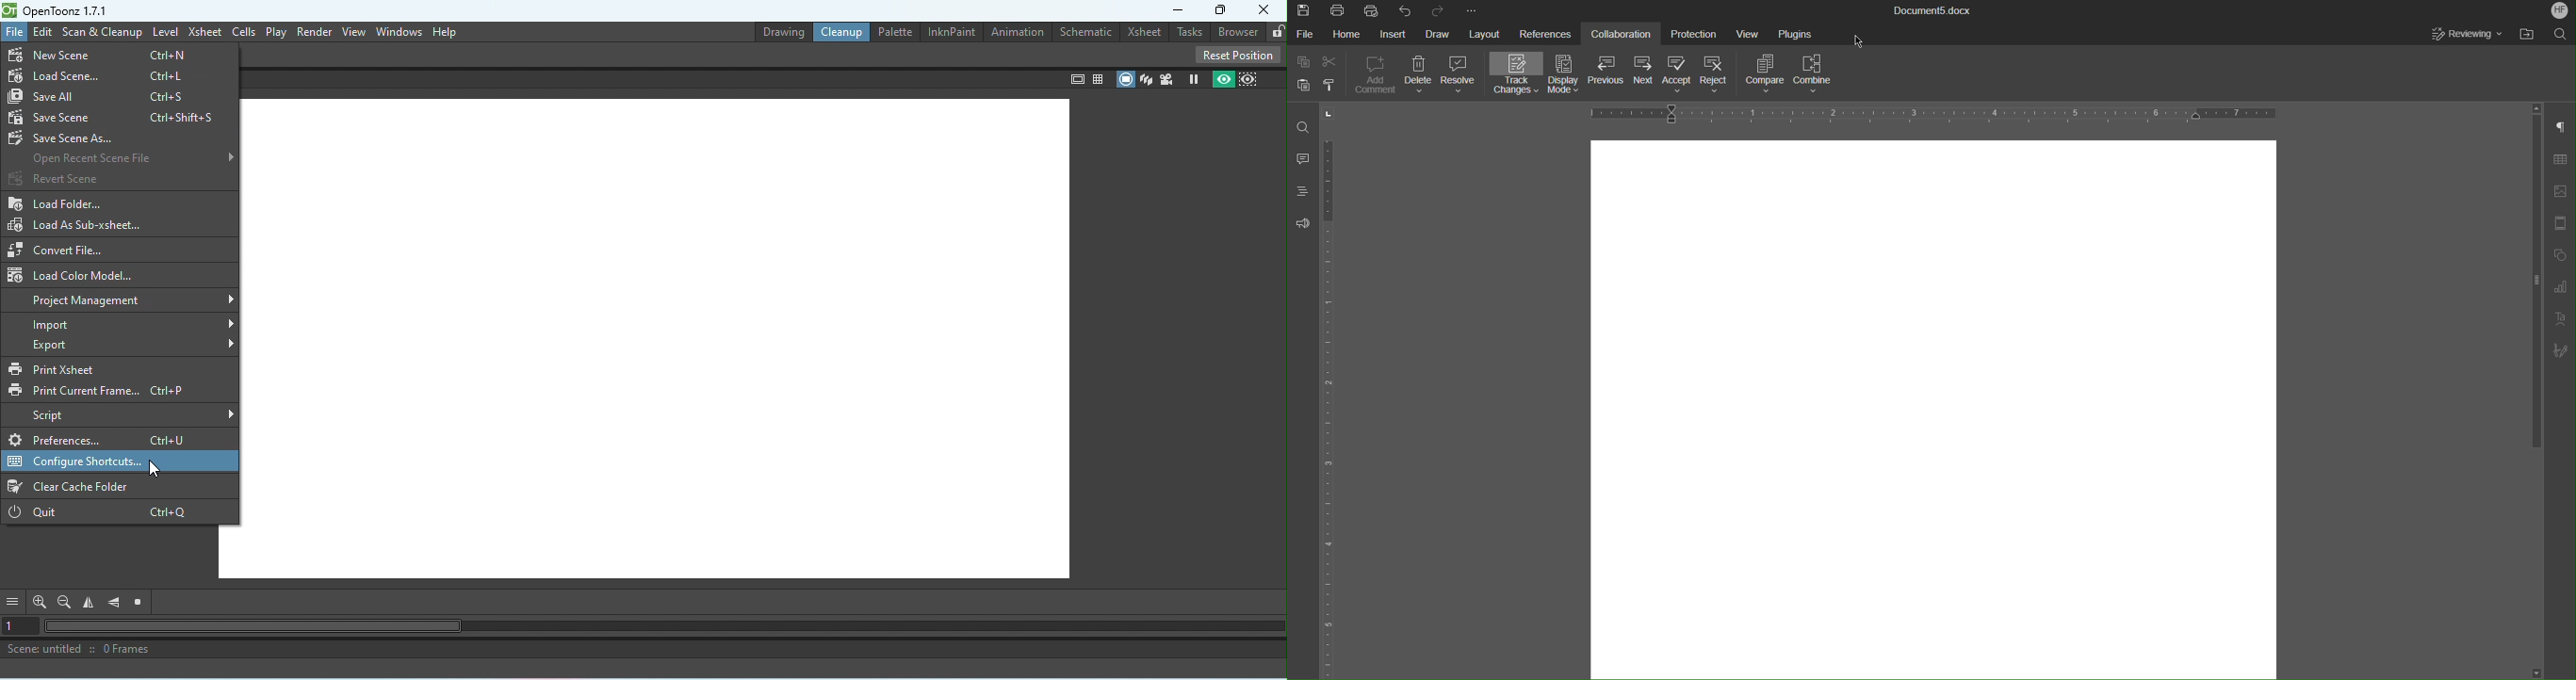  I want to click on page, so click(1932, 405).